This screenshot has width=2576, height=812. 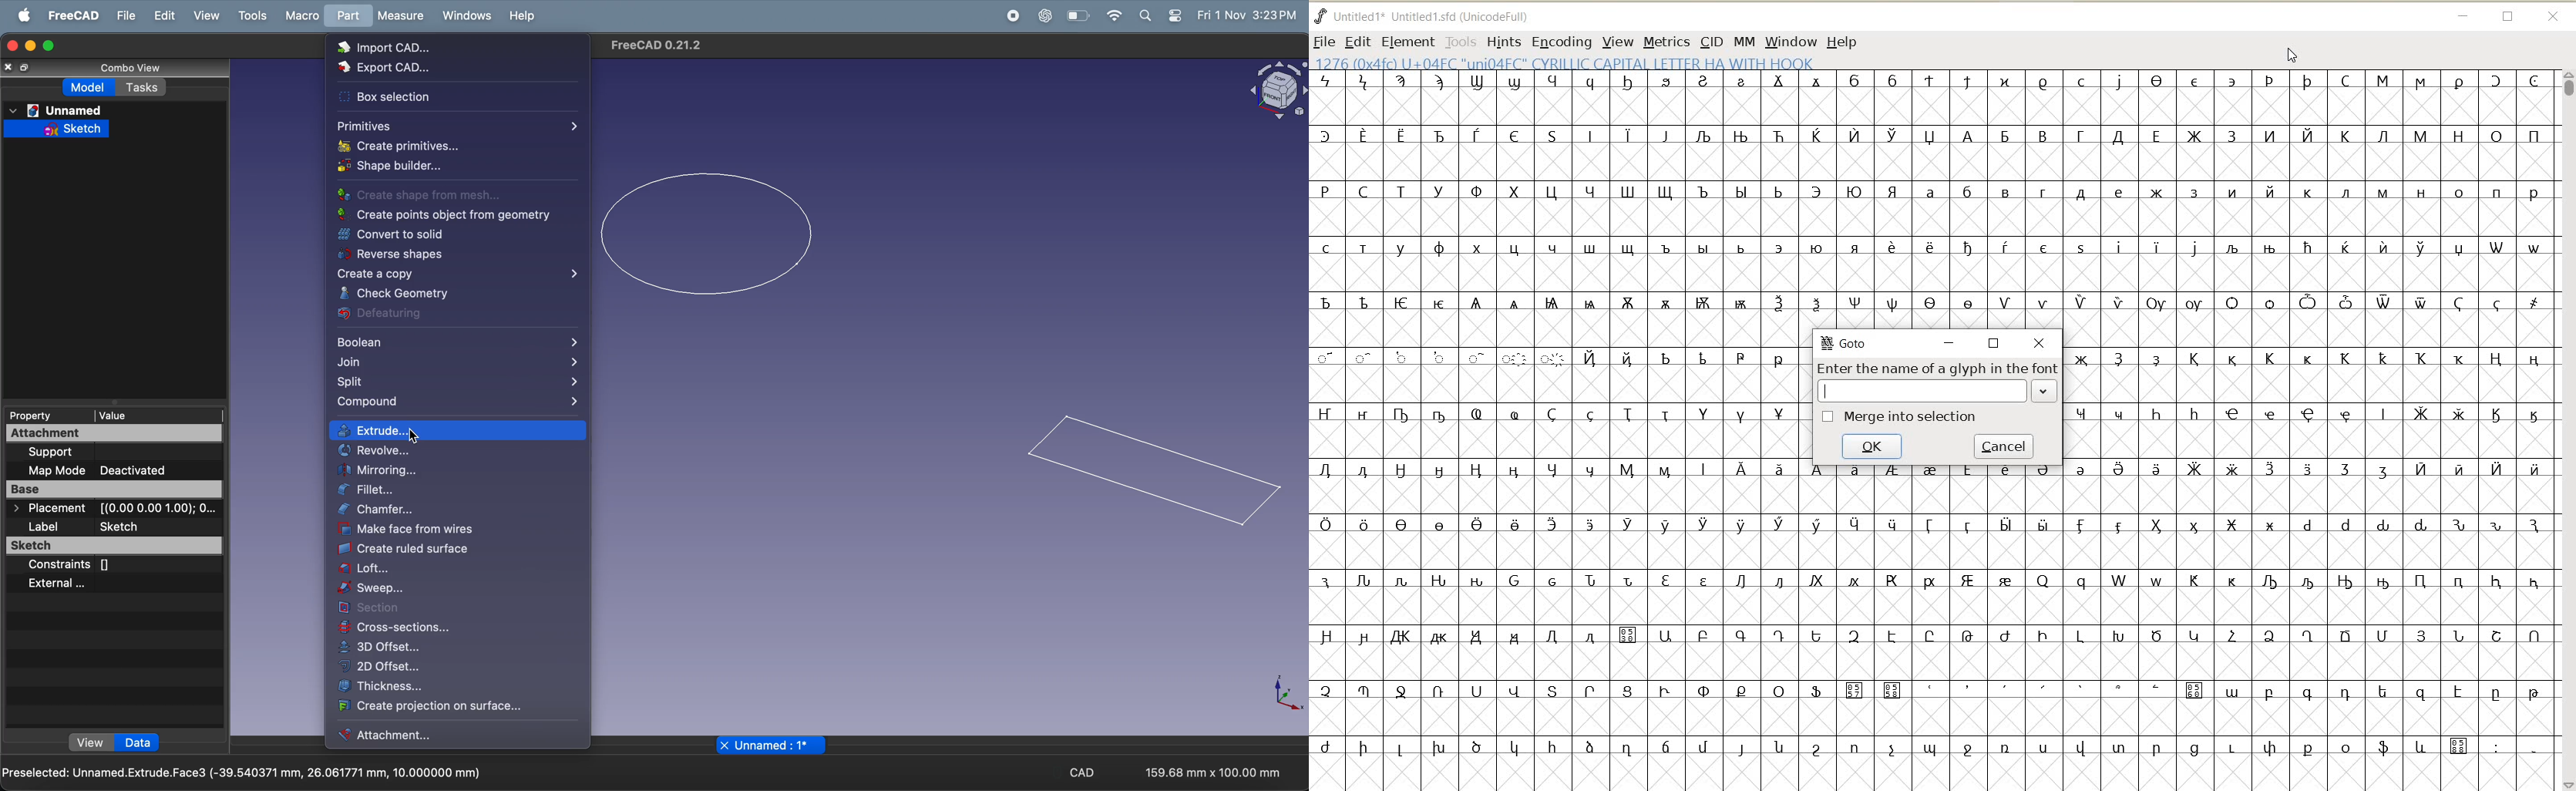 I want to click on restore, so click(x=1994, y=343).